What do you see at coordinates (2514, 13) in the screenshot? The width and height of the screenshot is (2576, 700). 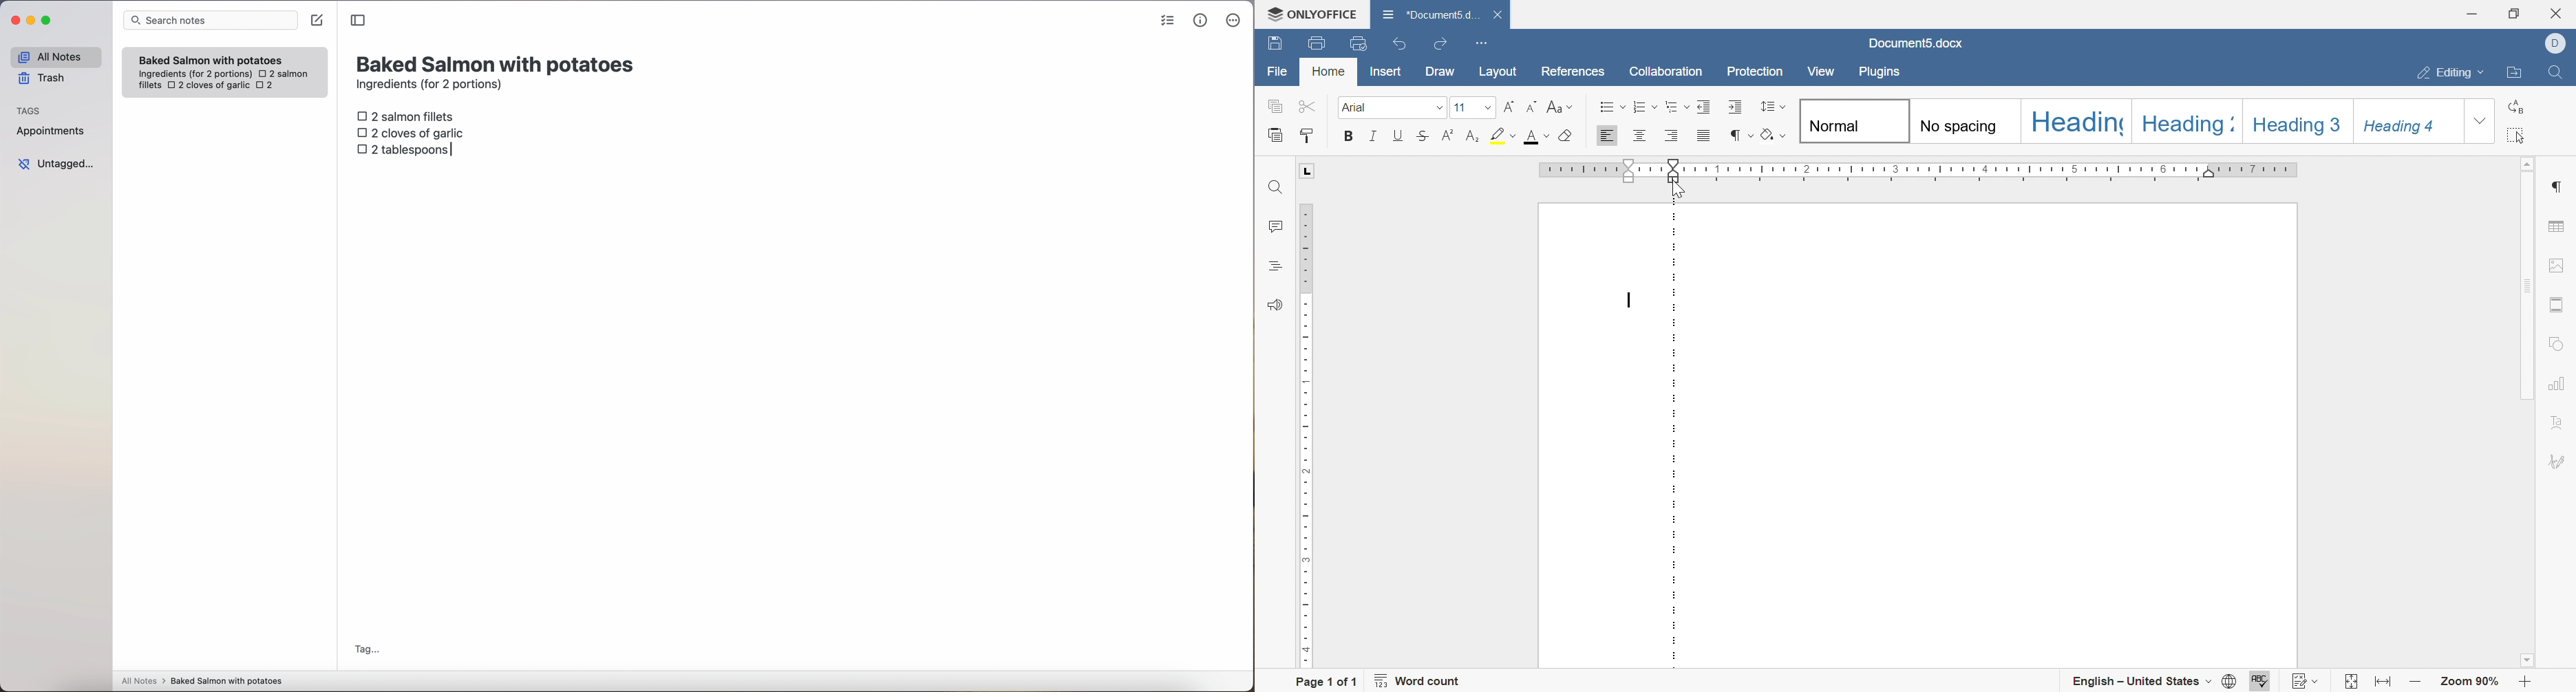 I see `restore down` at bounding box center [2514, 13].